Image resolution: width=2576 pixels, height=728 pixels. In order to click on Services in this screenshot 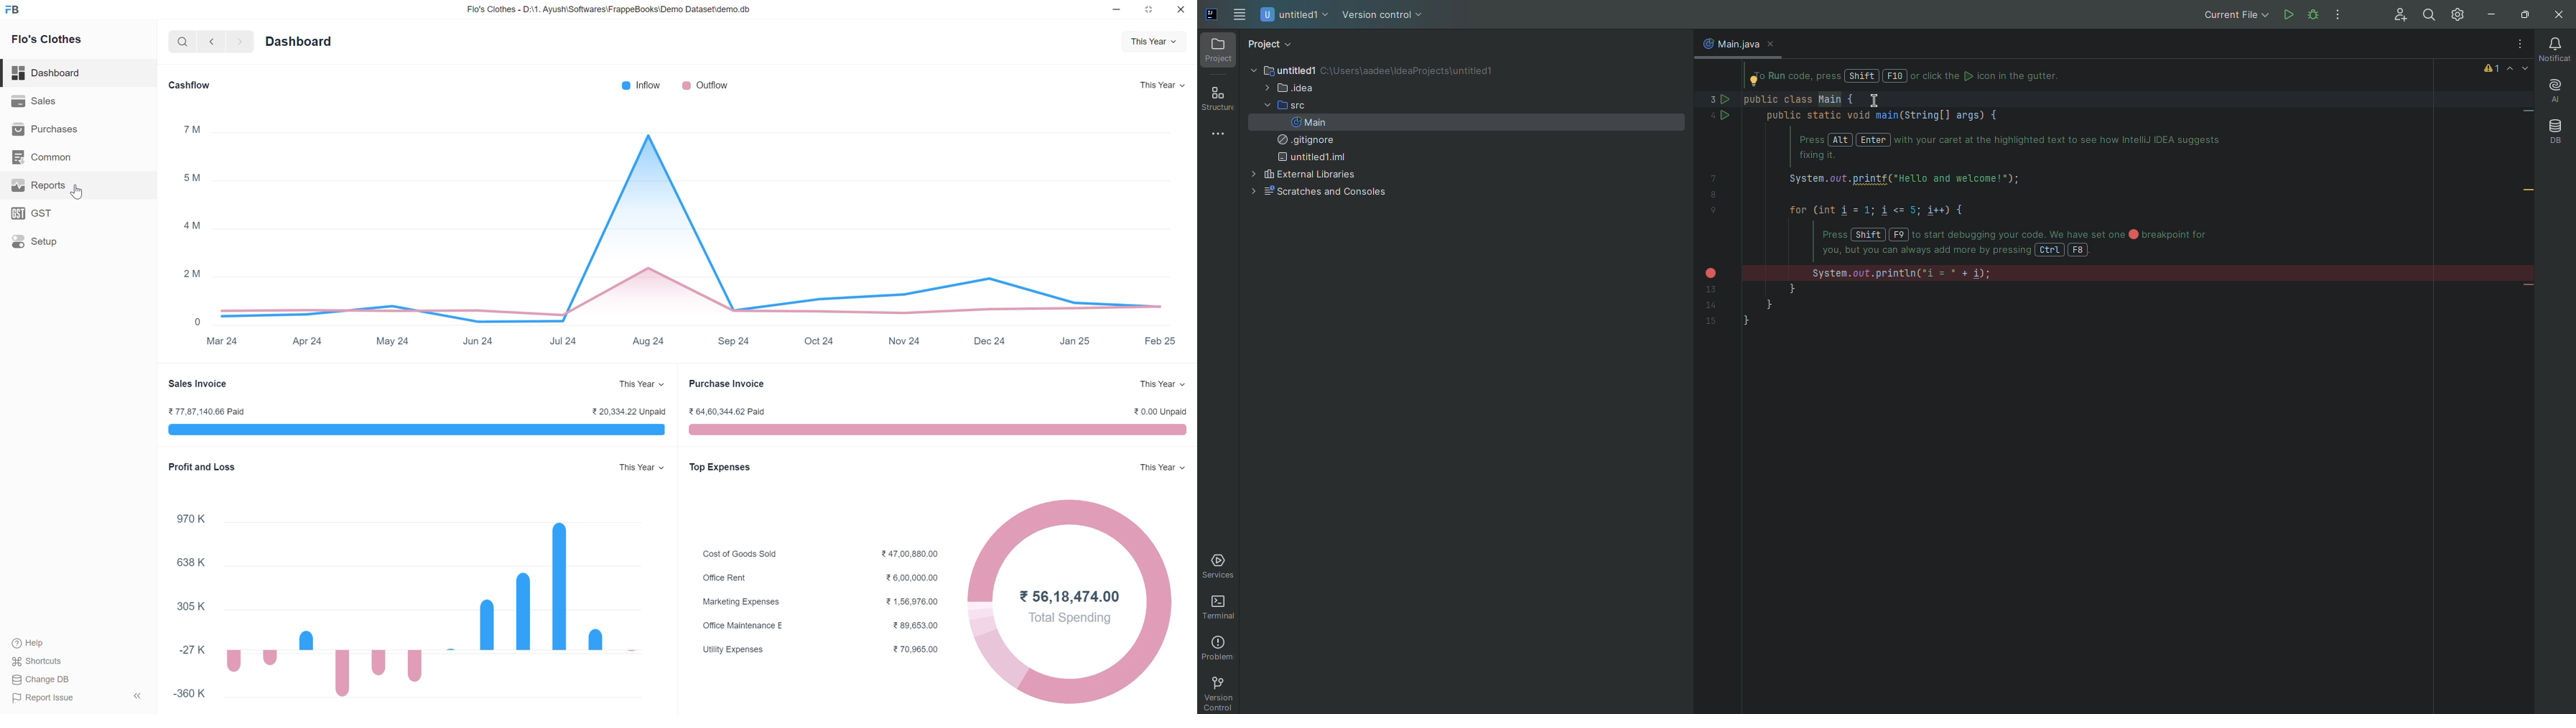, I will do `click(1221, 566)`.